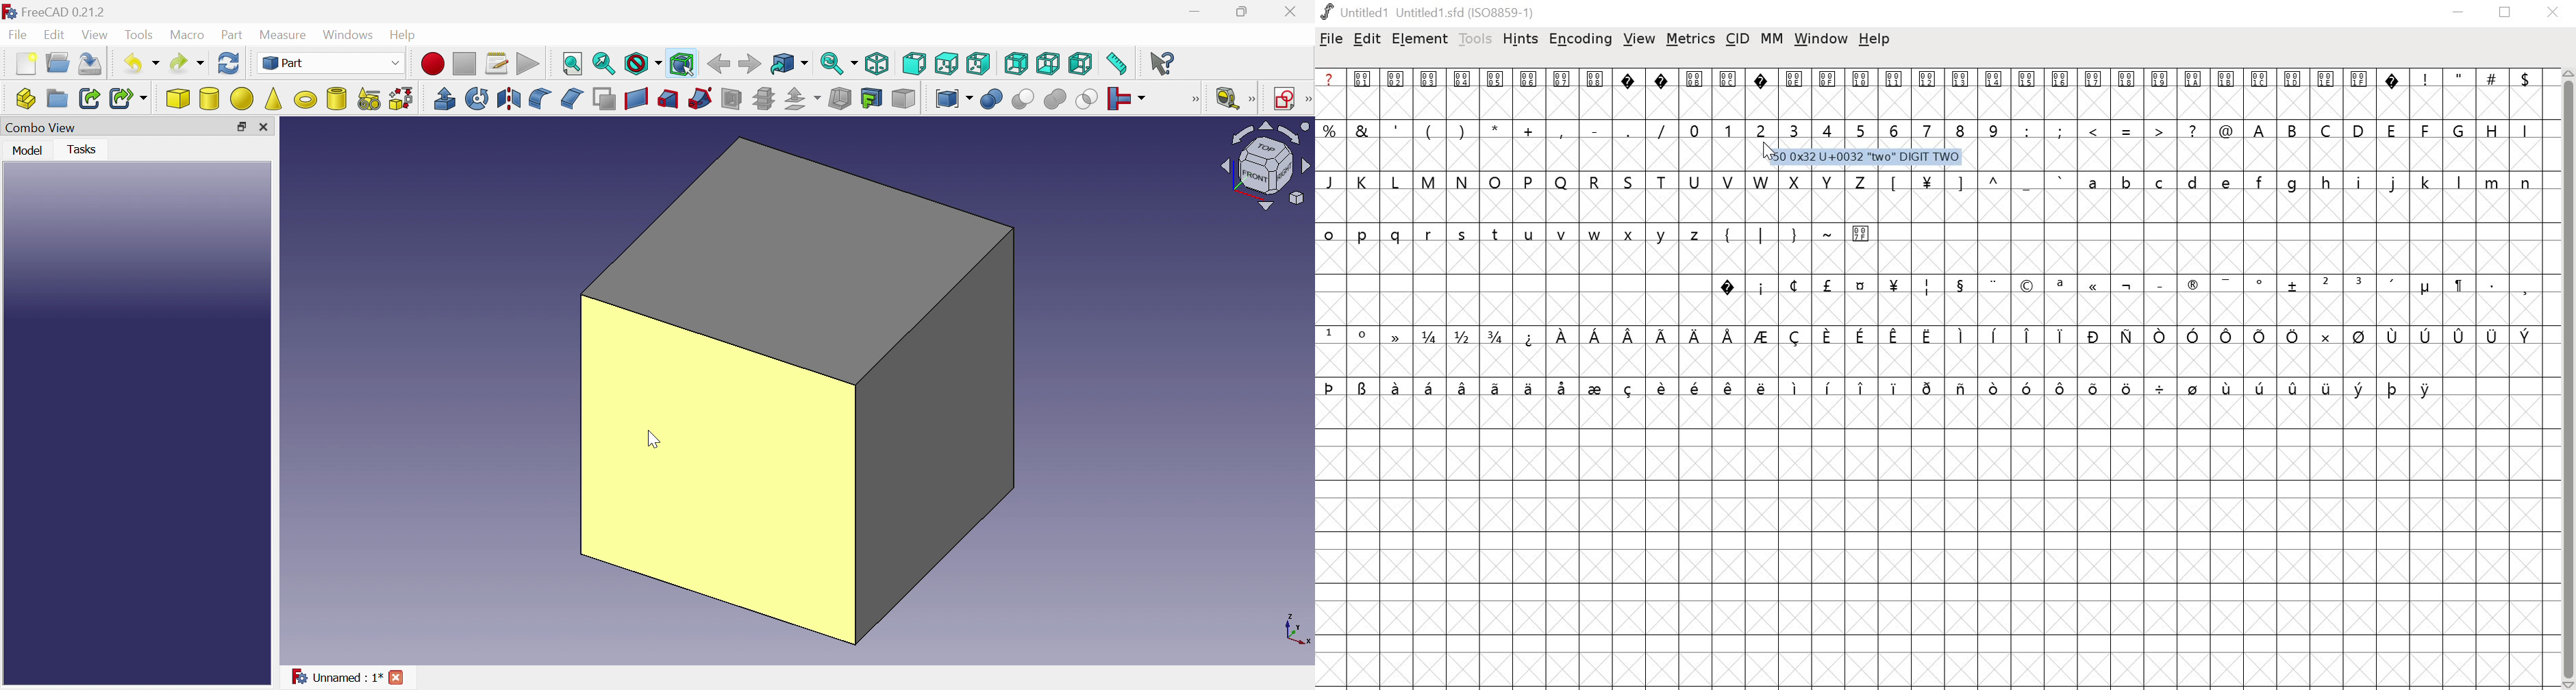 This screenshot has width=2576, height=700. I want to click on Rear, so click(1015, 63).